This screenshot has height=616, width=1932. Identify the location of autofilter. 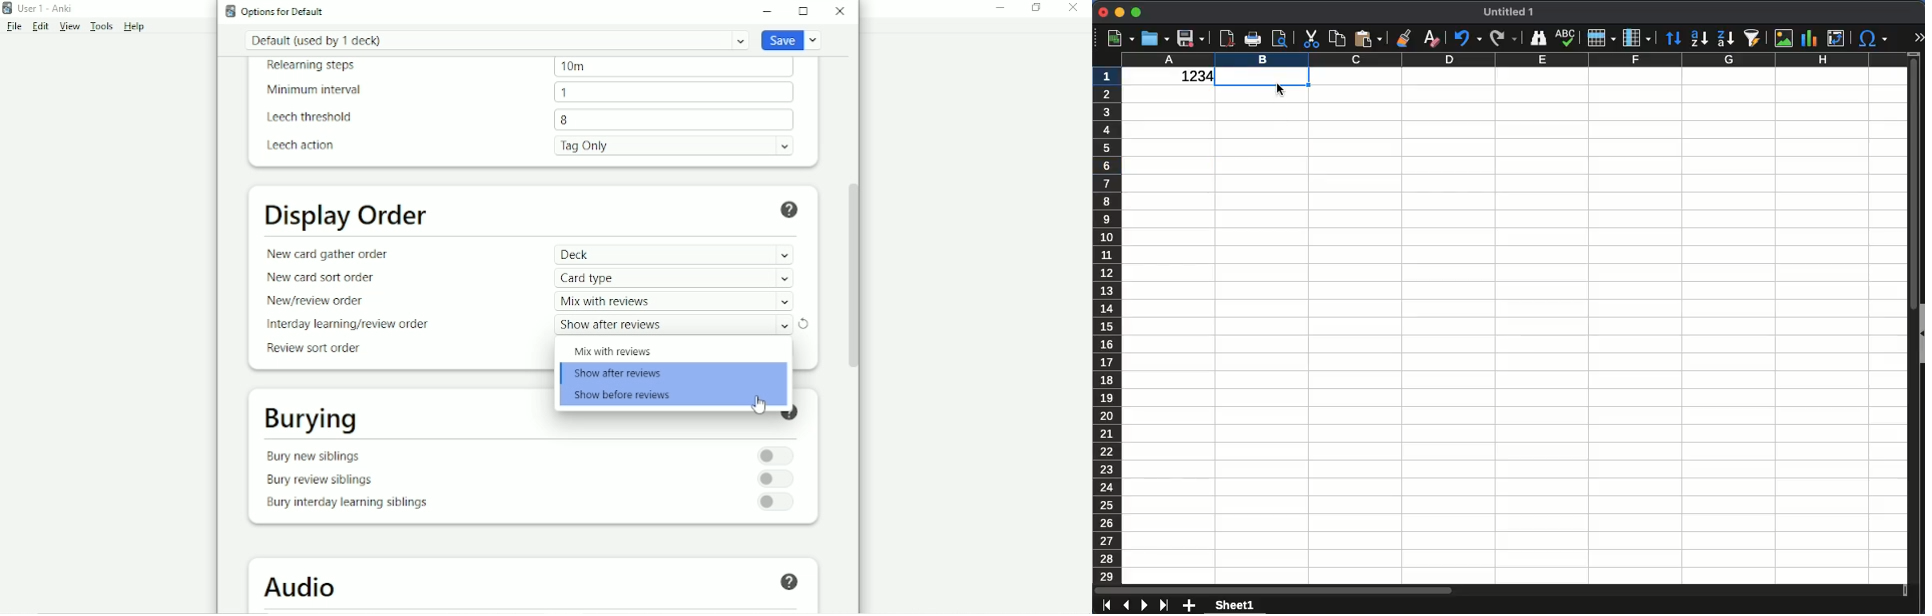
(1753, 37).